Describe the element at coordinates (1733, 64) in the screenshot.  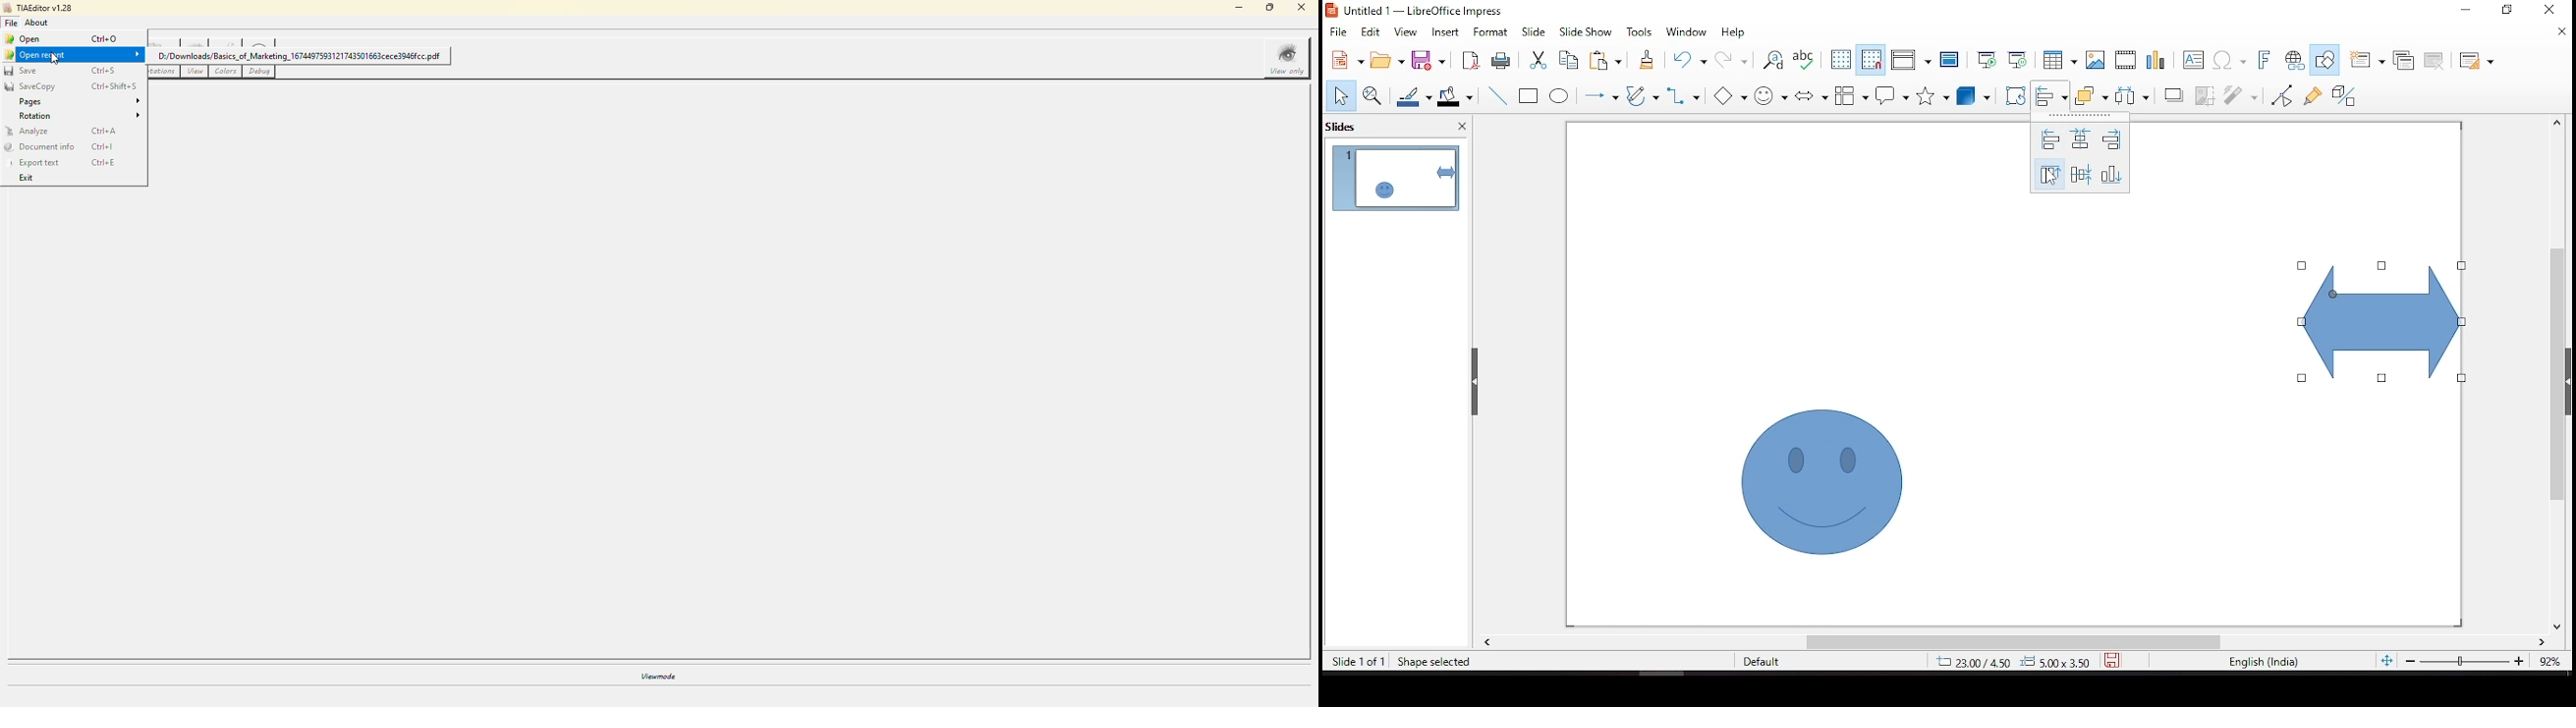
I see `redo` at that location.